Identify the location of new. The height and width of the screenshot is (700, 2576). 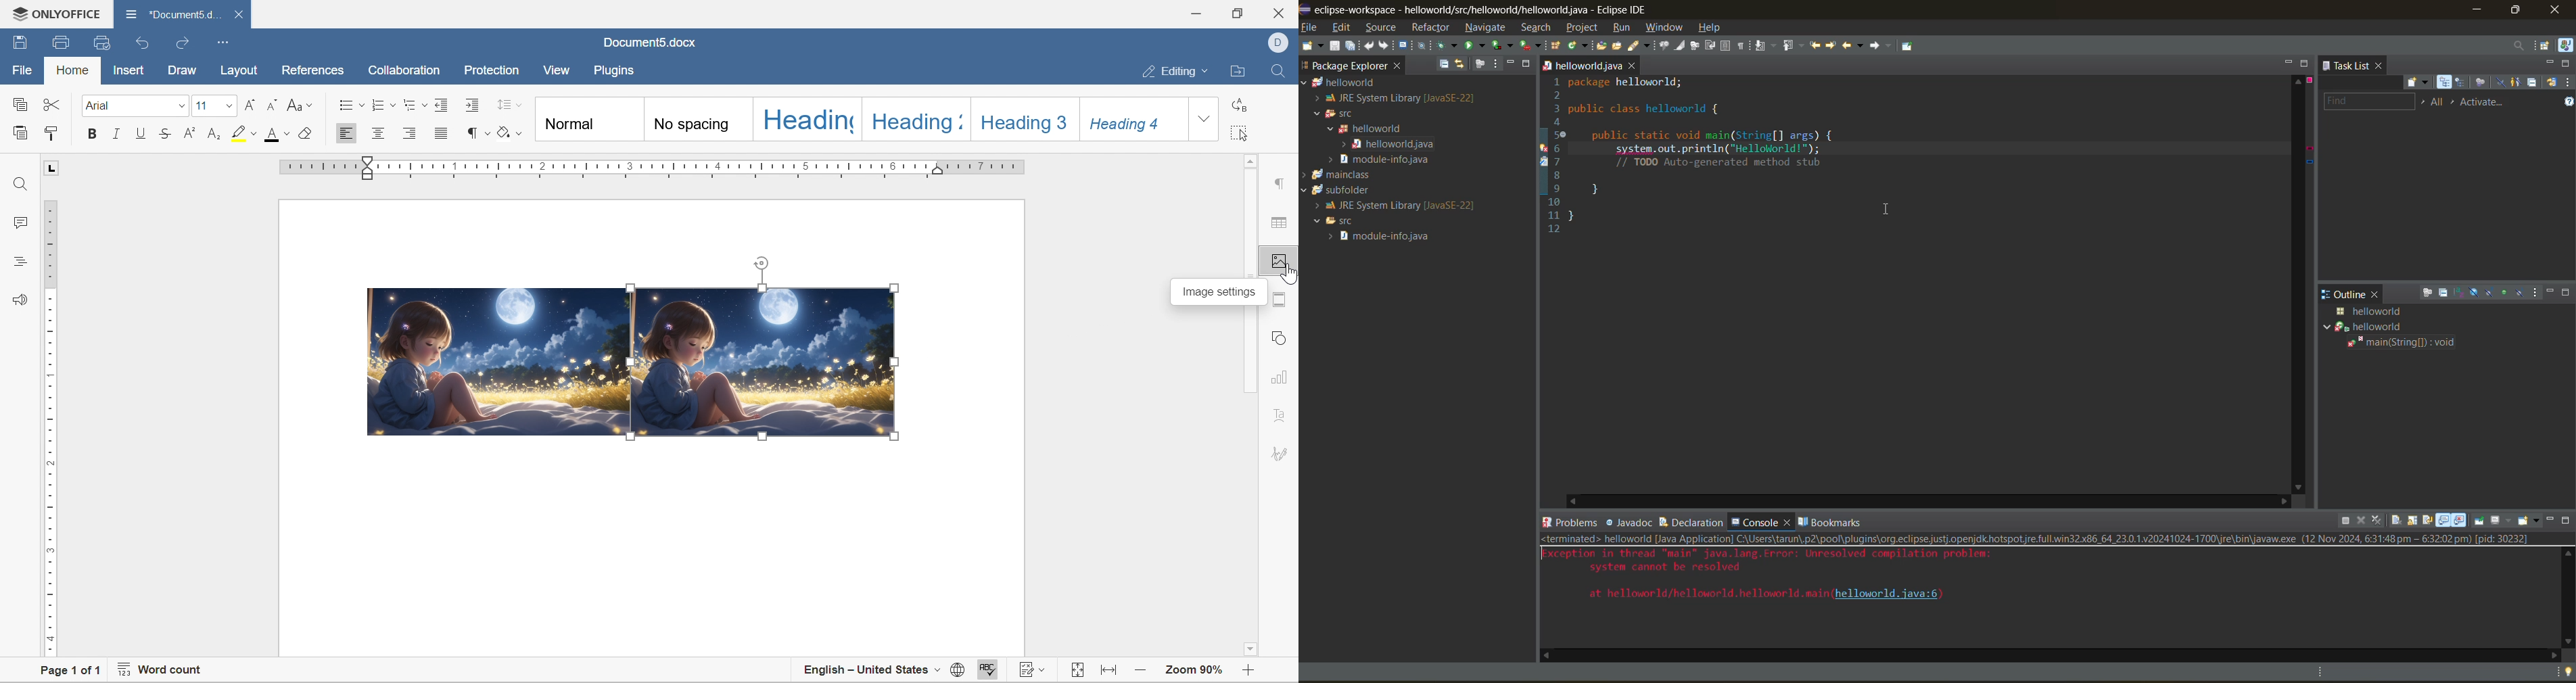
(1316, 47).